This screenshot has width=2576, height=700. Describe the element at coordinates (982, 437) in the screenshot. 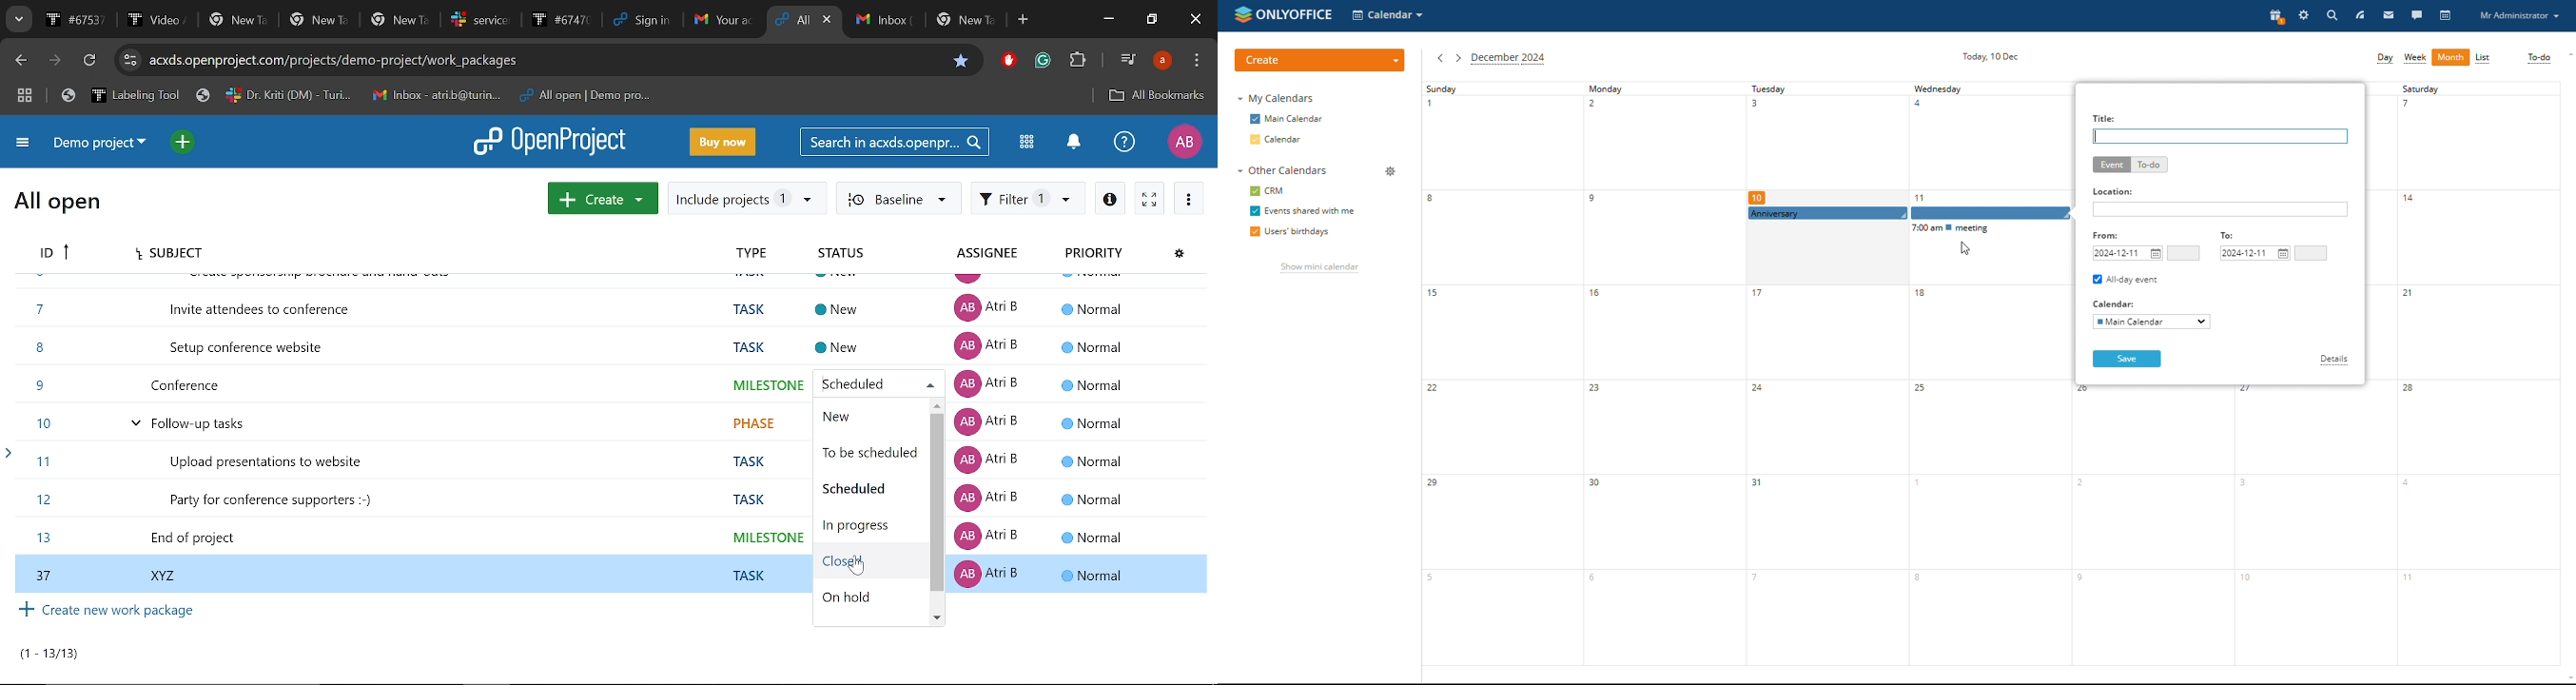

I see `assigned person` at that location.